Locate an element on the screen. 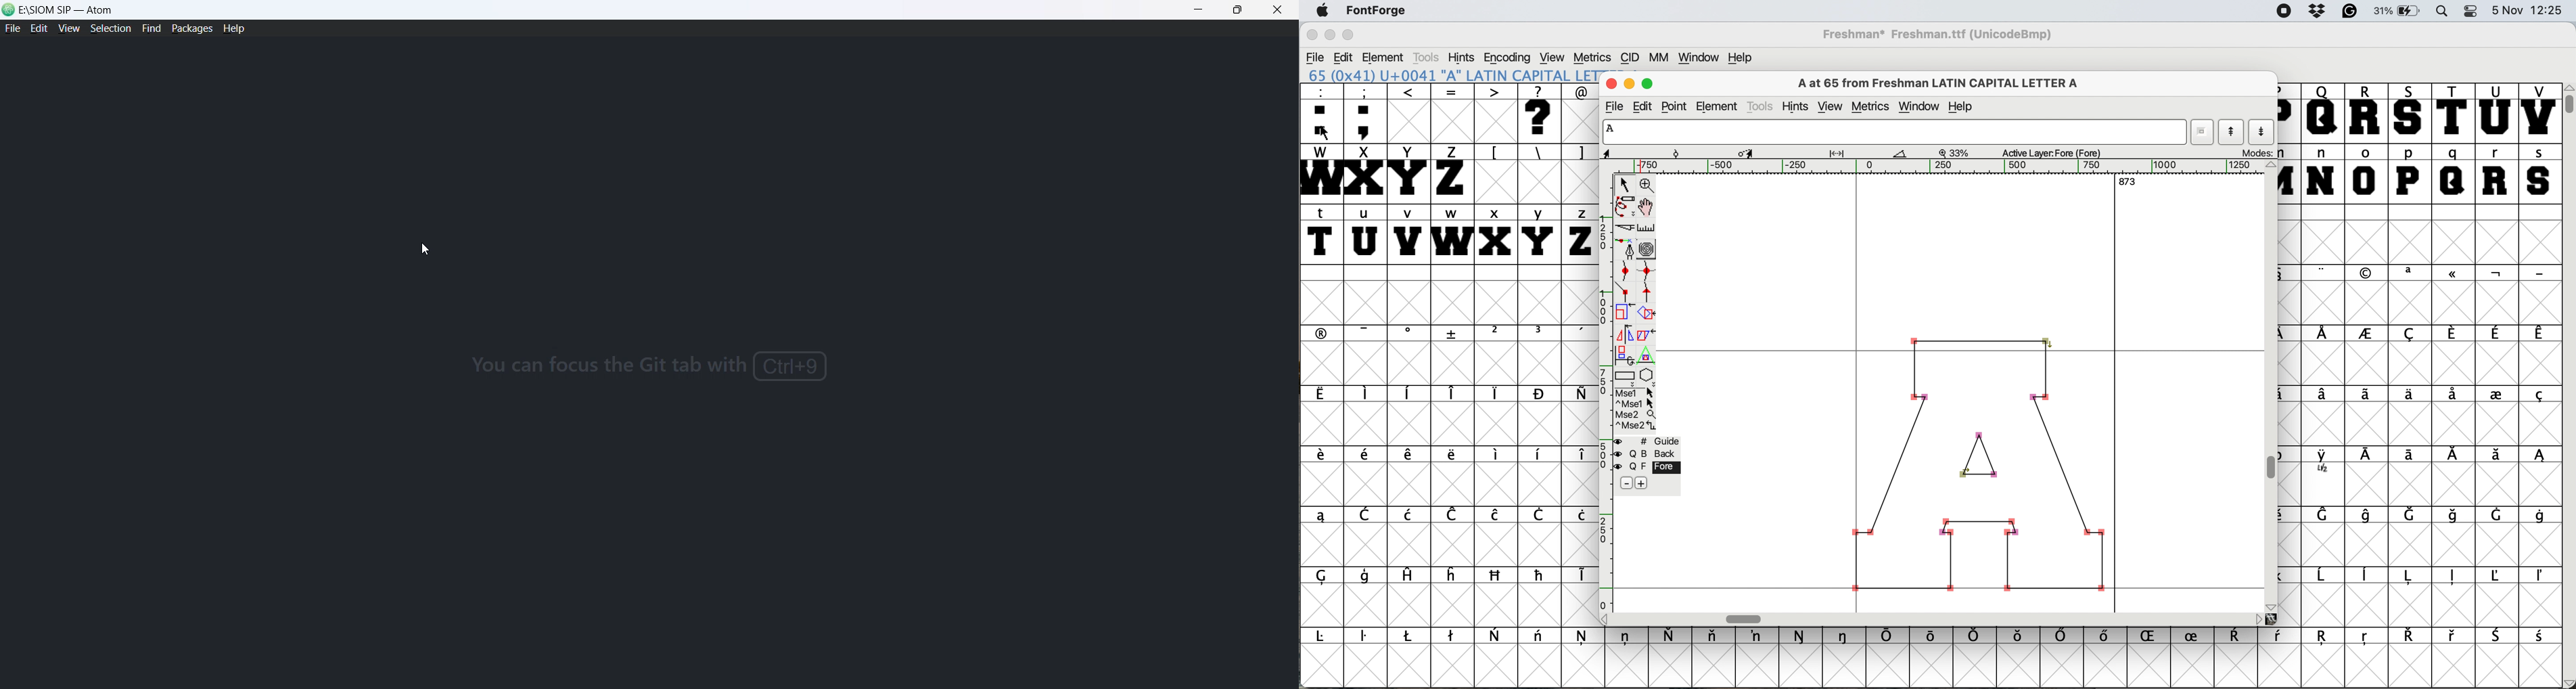 Image resolution: width=2576 pixels, height=700 pixels. draw freehand curve is located at coordinates (1626, 205).